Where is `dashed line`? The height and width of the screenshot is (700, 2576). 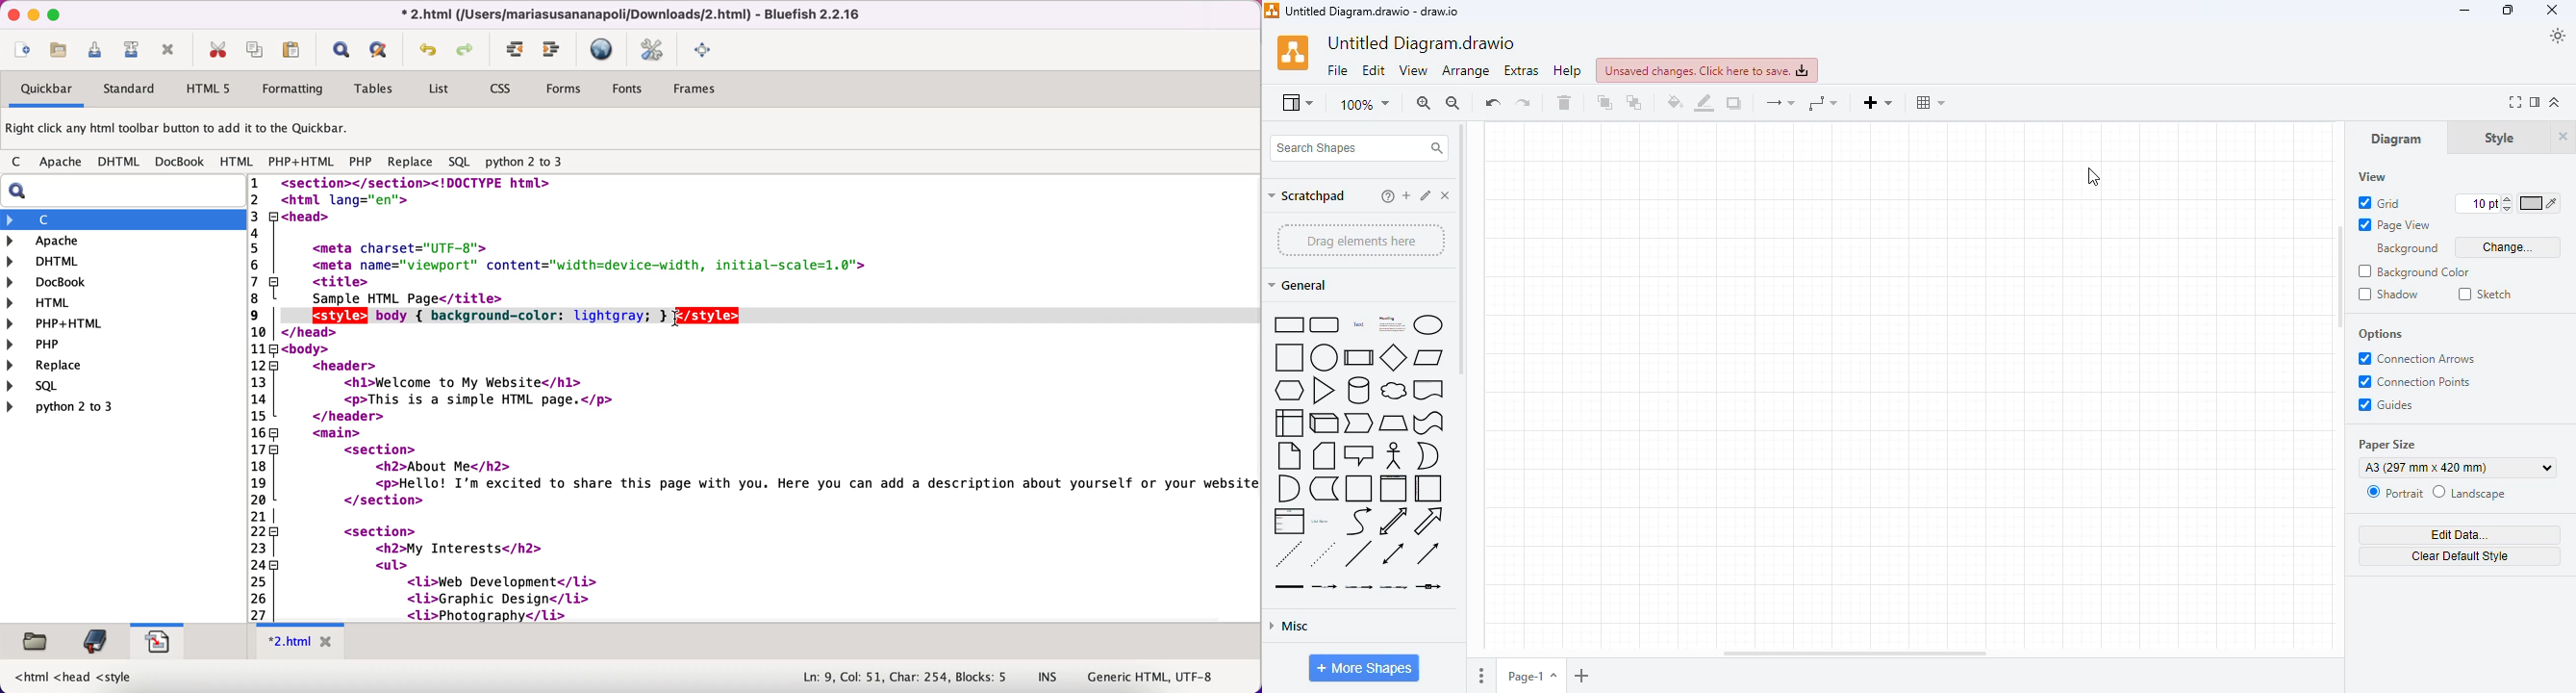
dashed line is located at coordinates (1288, 553).